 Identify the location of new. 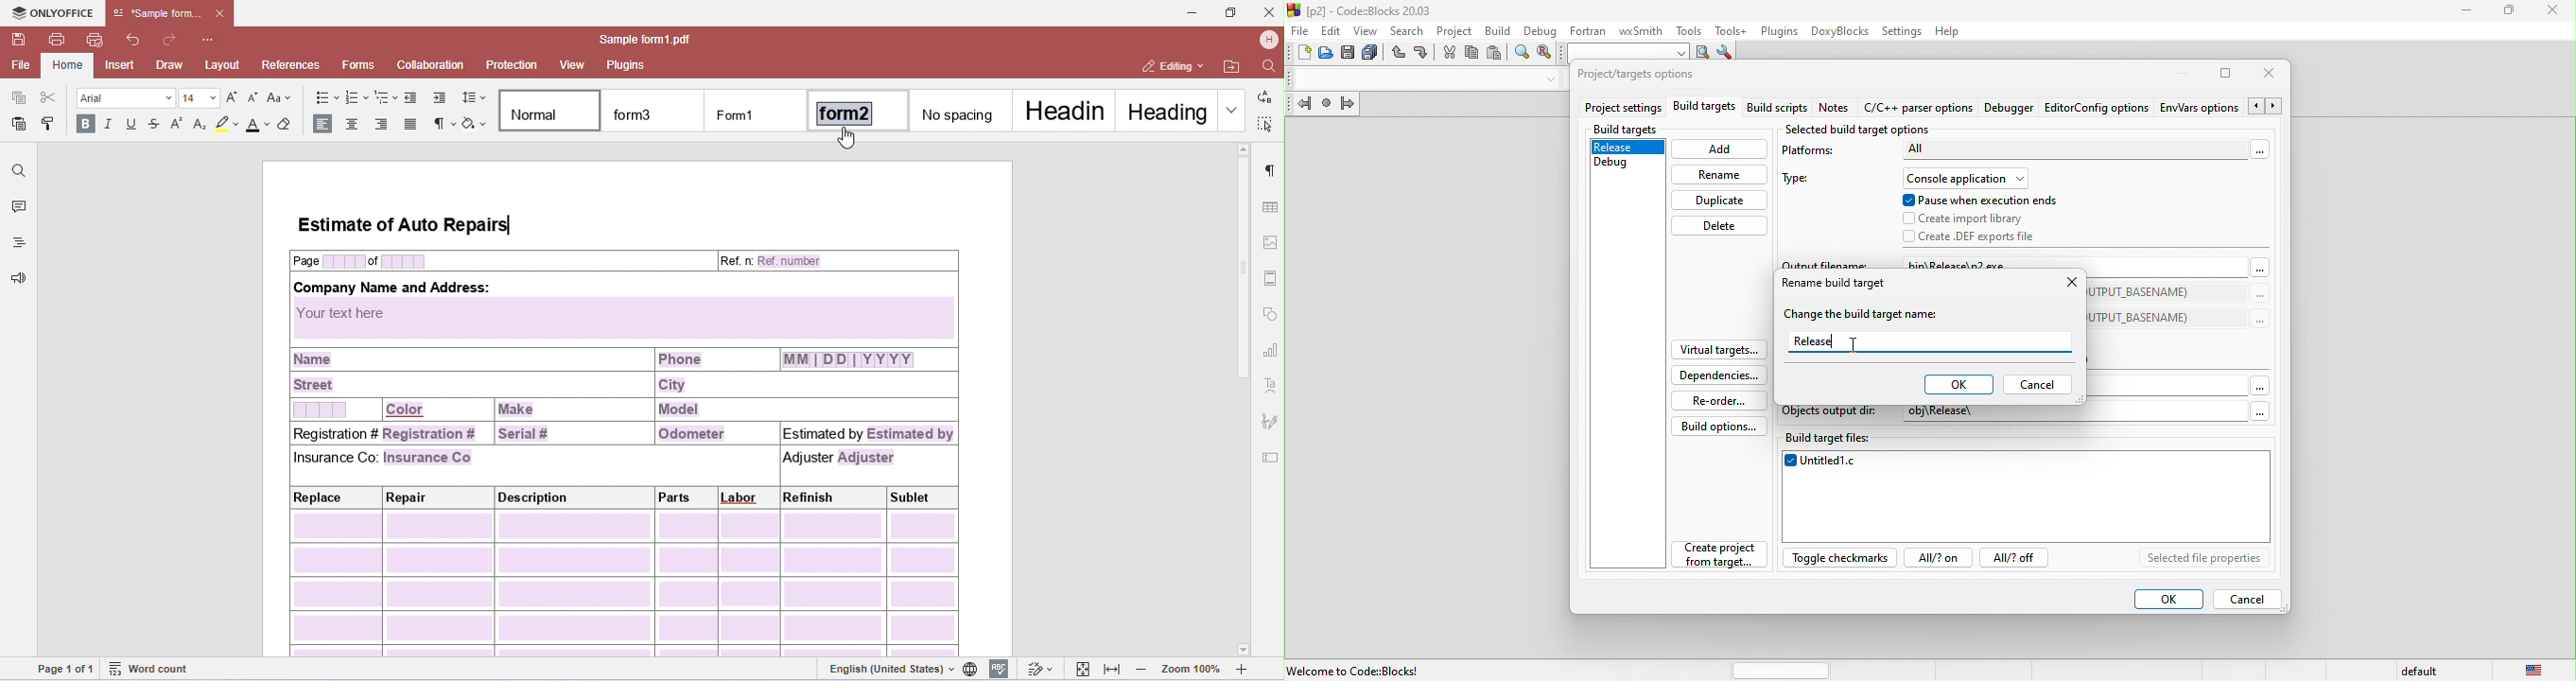
(1298, 55).